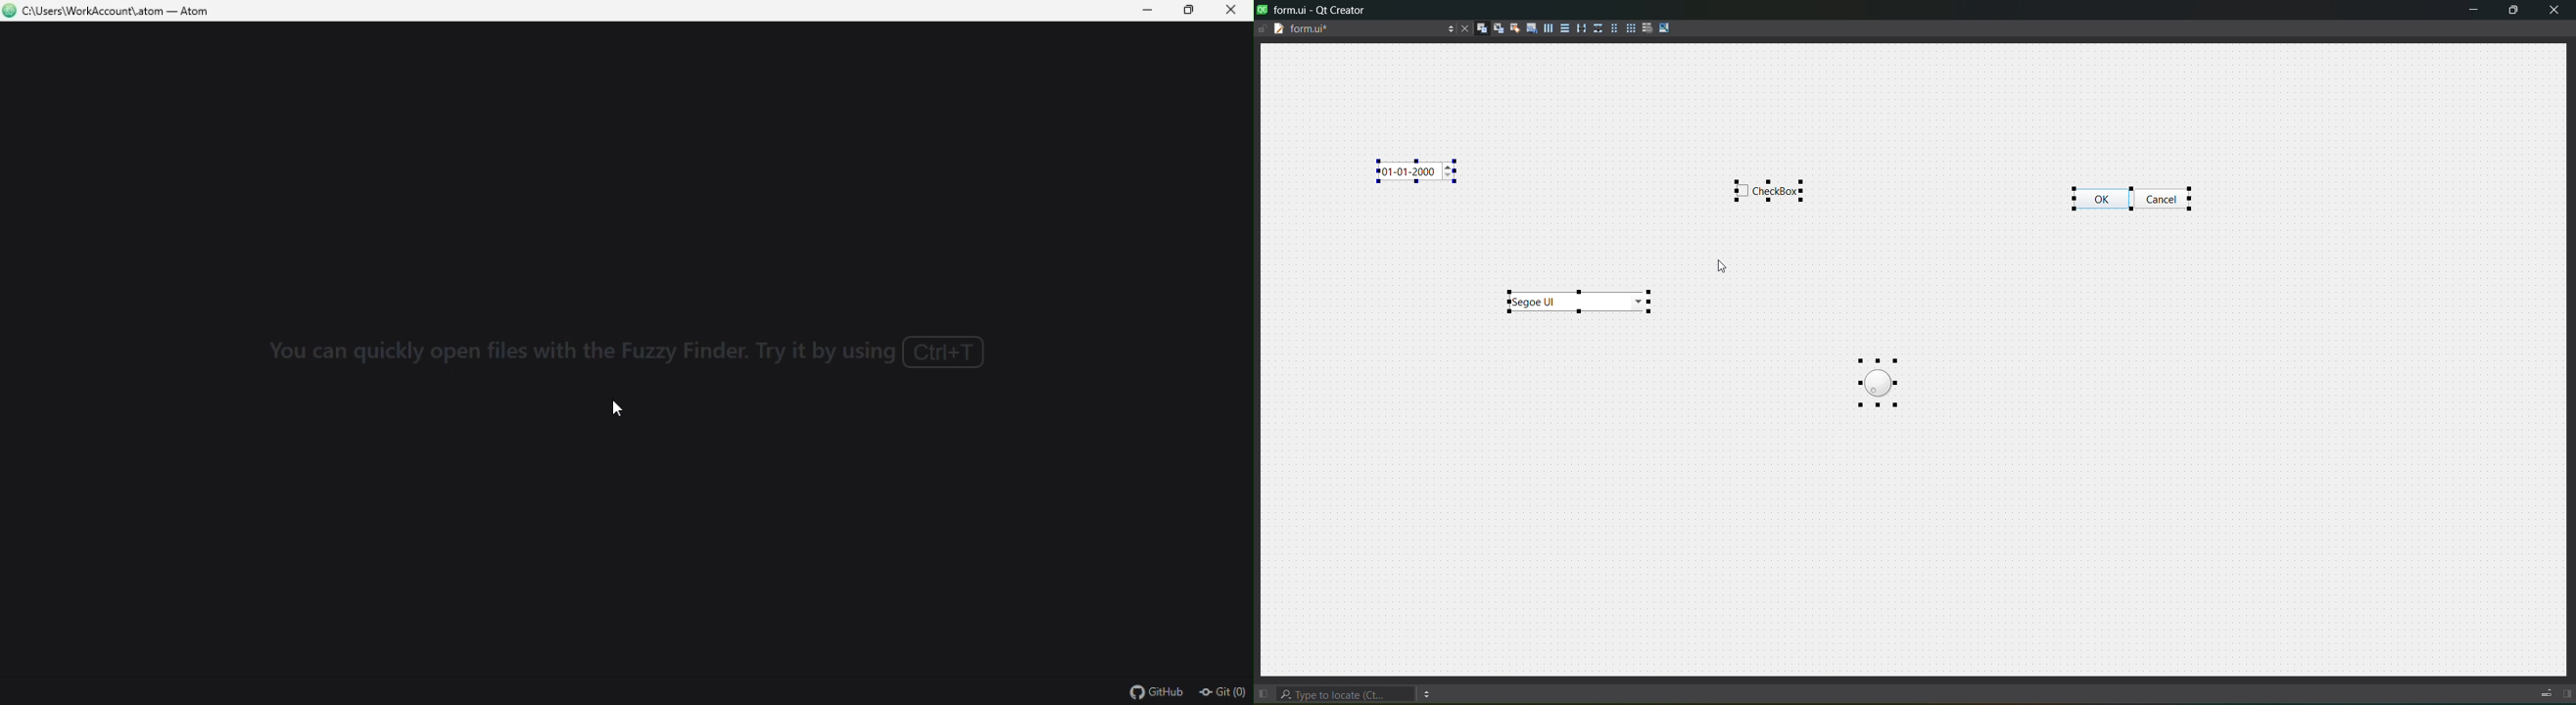  Describe the element at coordinates (1138, 11) in the screenshot. I see `minimize` at that location.